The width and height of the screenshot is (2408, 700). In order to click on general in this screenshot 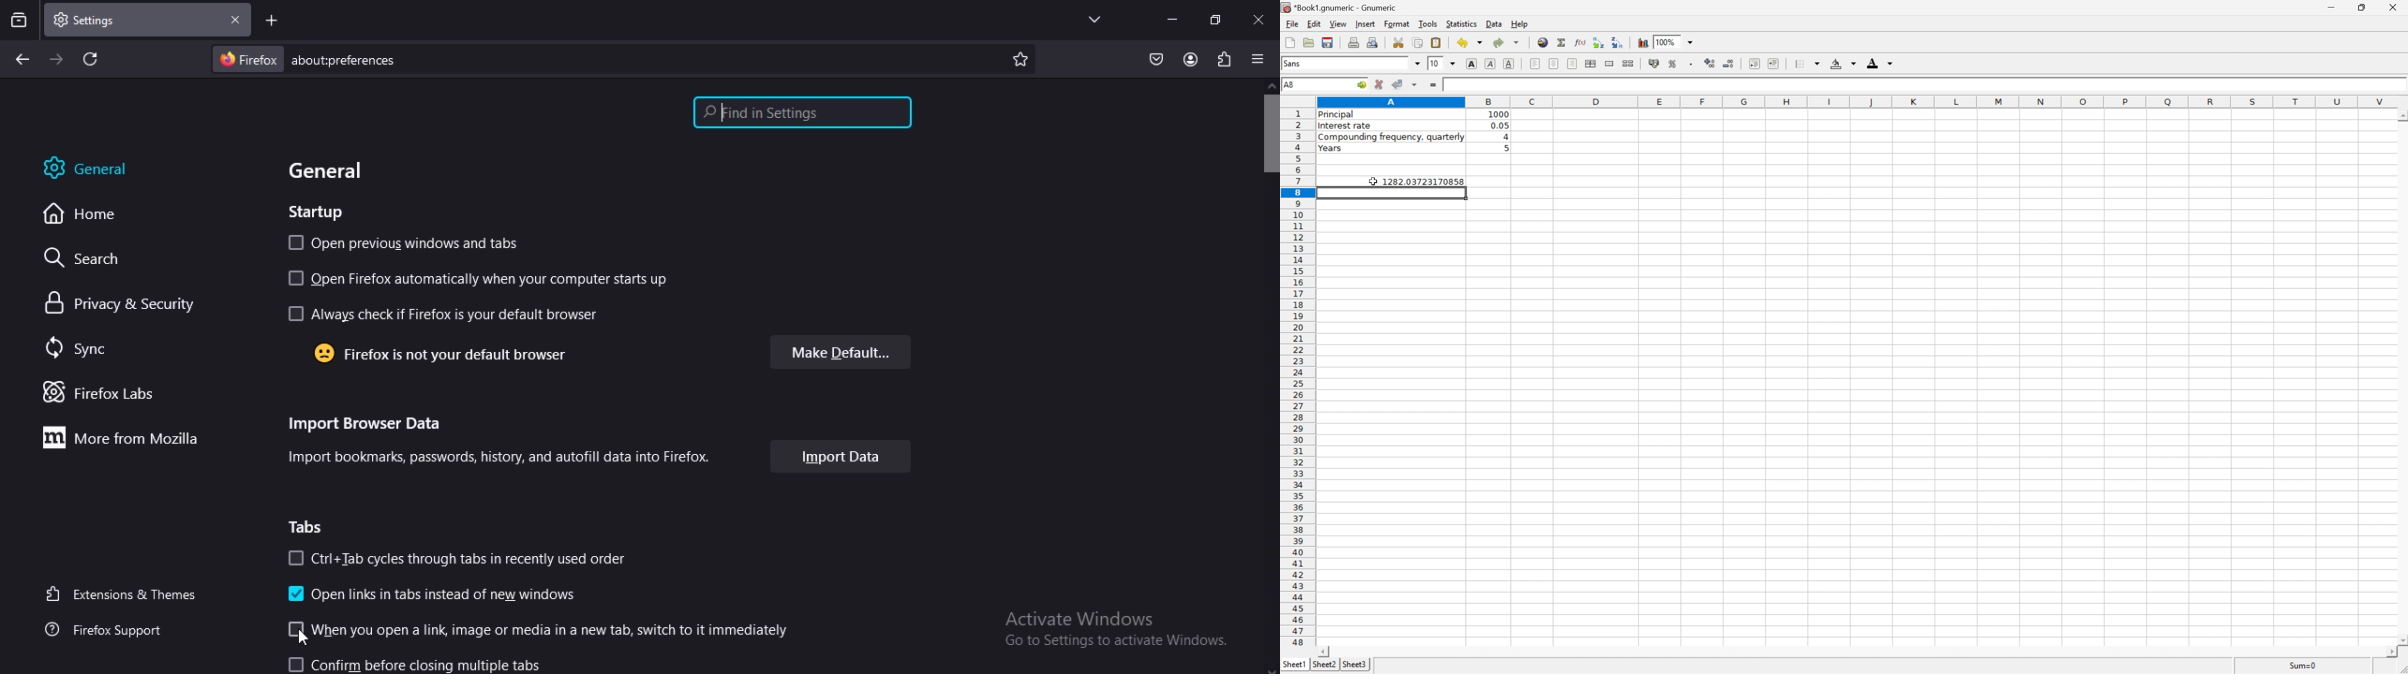, I will do `click(334, 171)`.